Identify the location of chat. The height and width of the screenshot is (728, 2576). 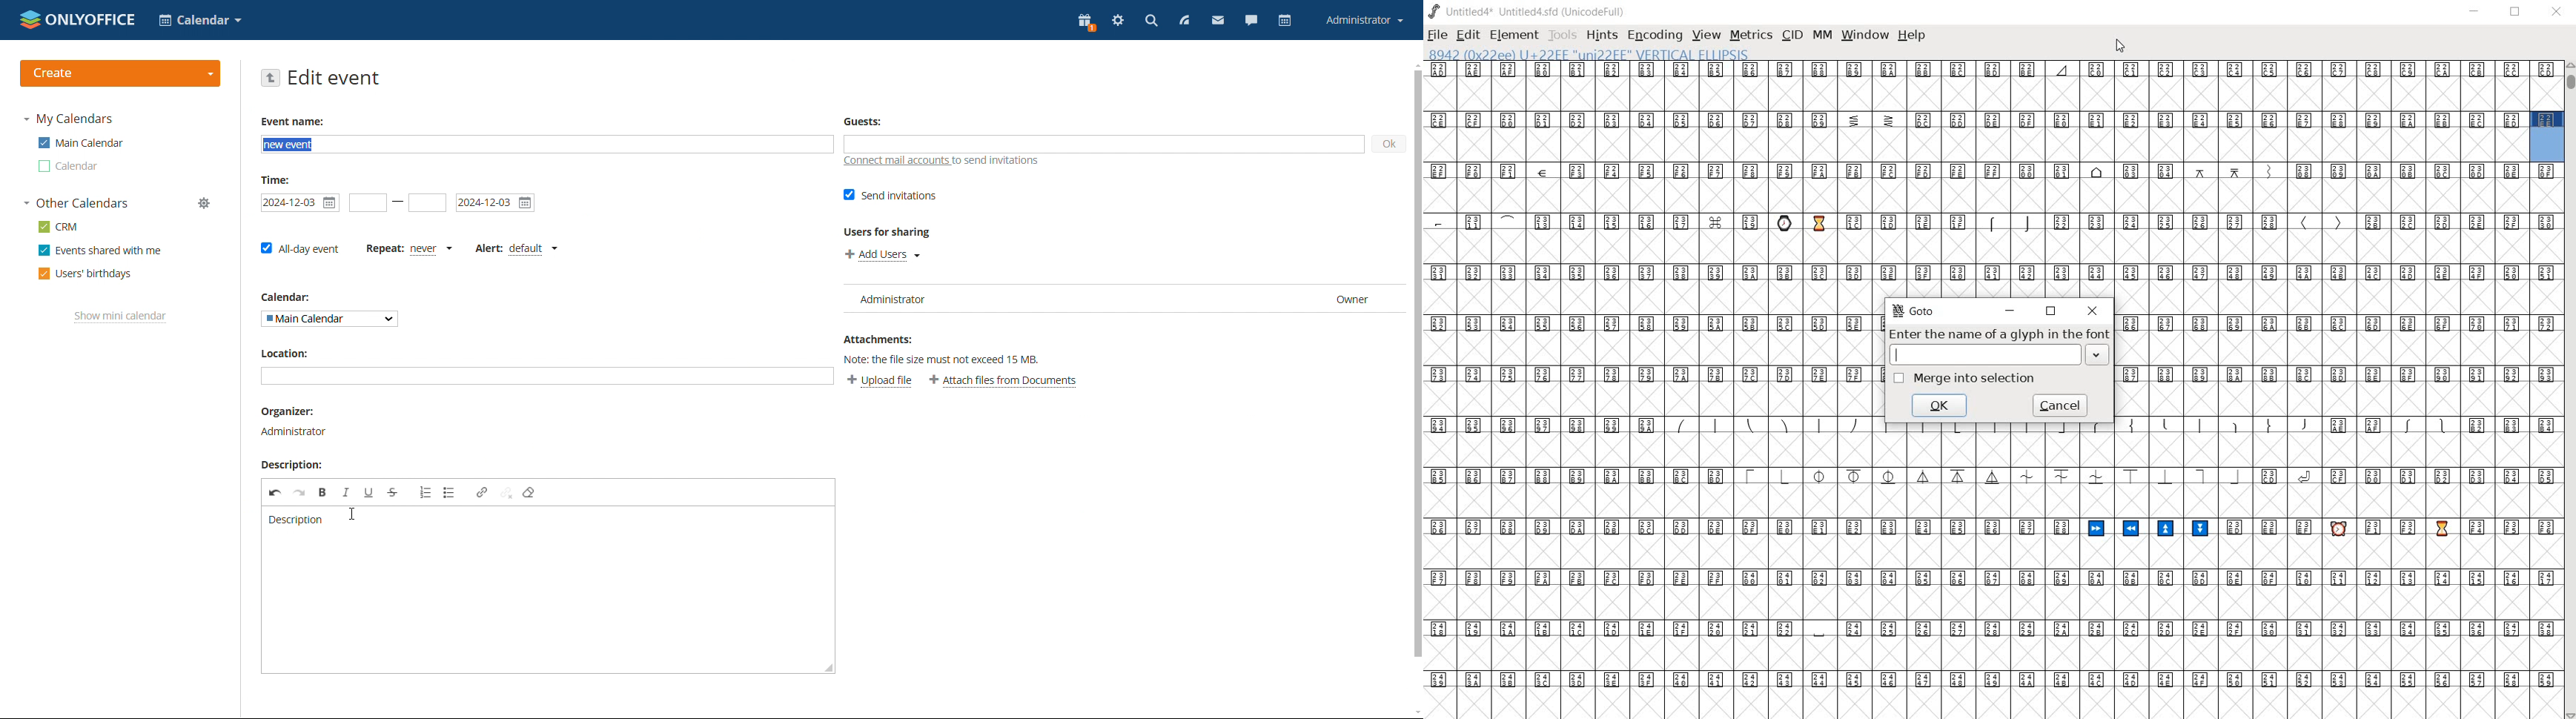
(1252, 21).